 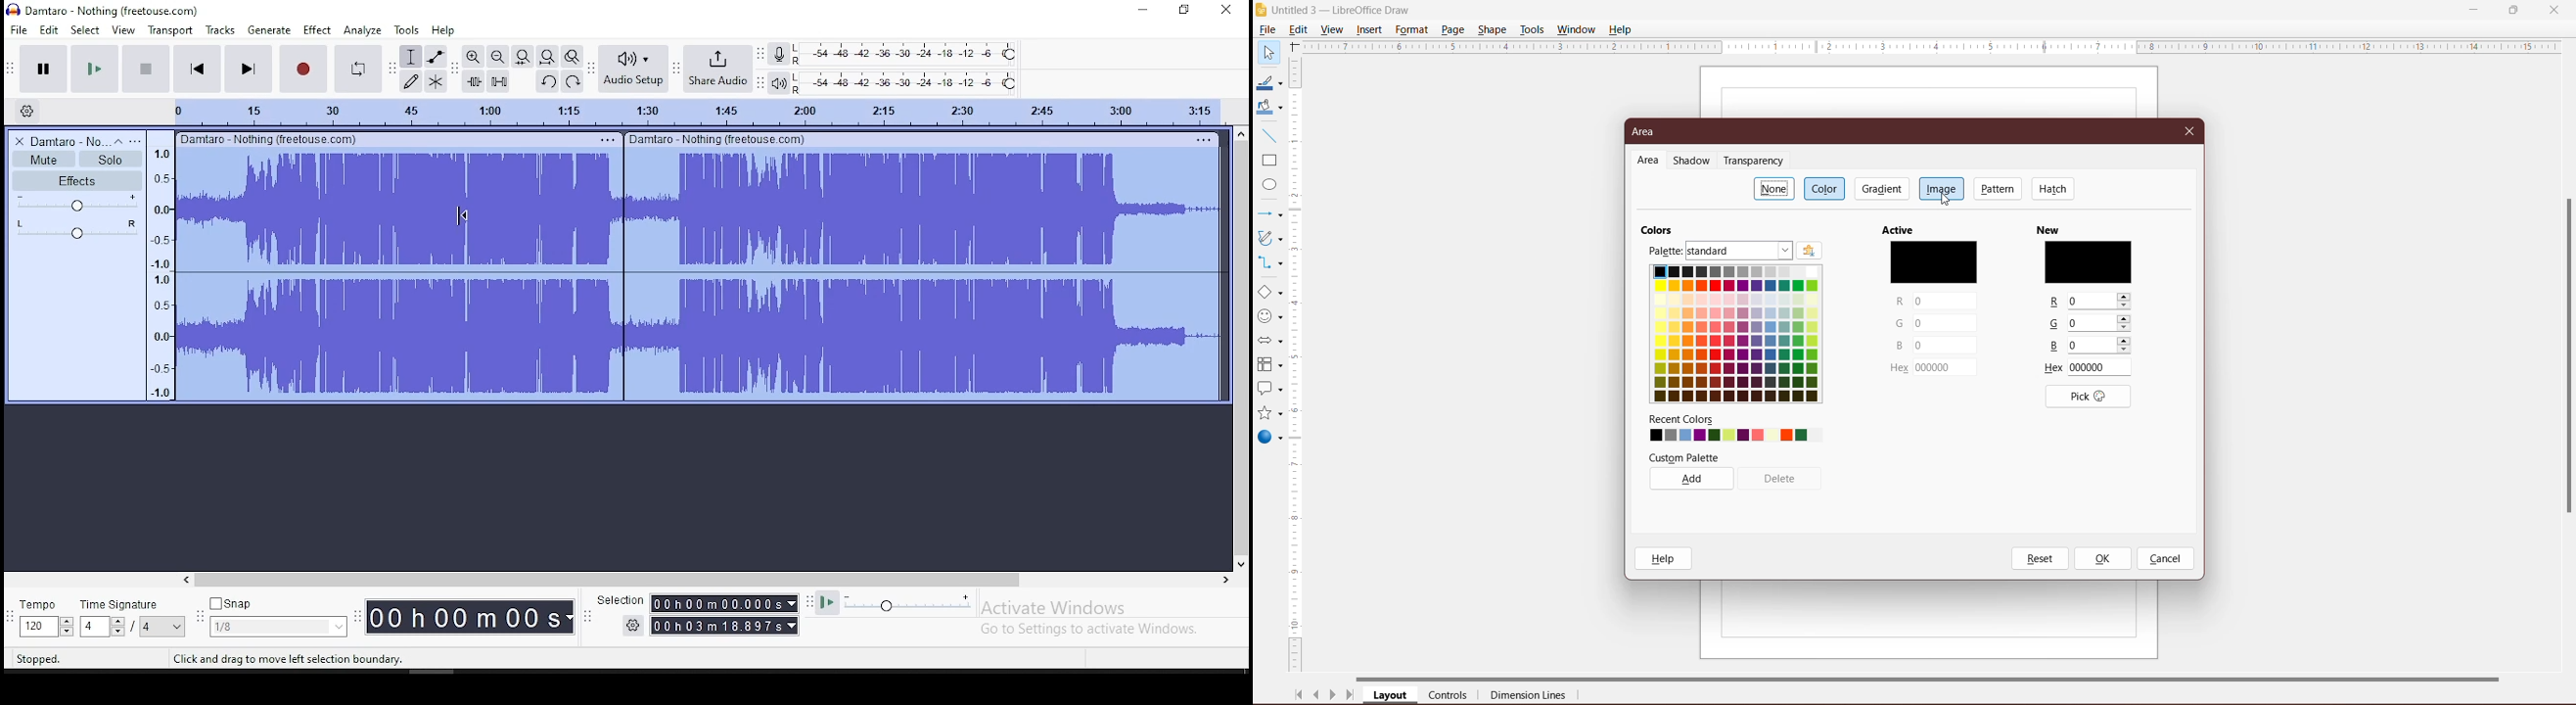 What do you see at coordinates (443, 29) in the screenshot?
I see `help` at bounding box center [443, 29].